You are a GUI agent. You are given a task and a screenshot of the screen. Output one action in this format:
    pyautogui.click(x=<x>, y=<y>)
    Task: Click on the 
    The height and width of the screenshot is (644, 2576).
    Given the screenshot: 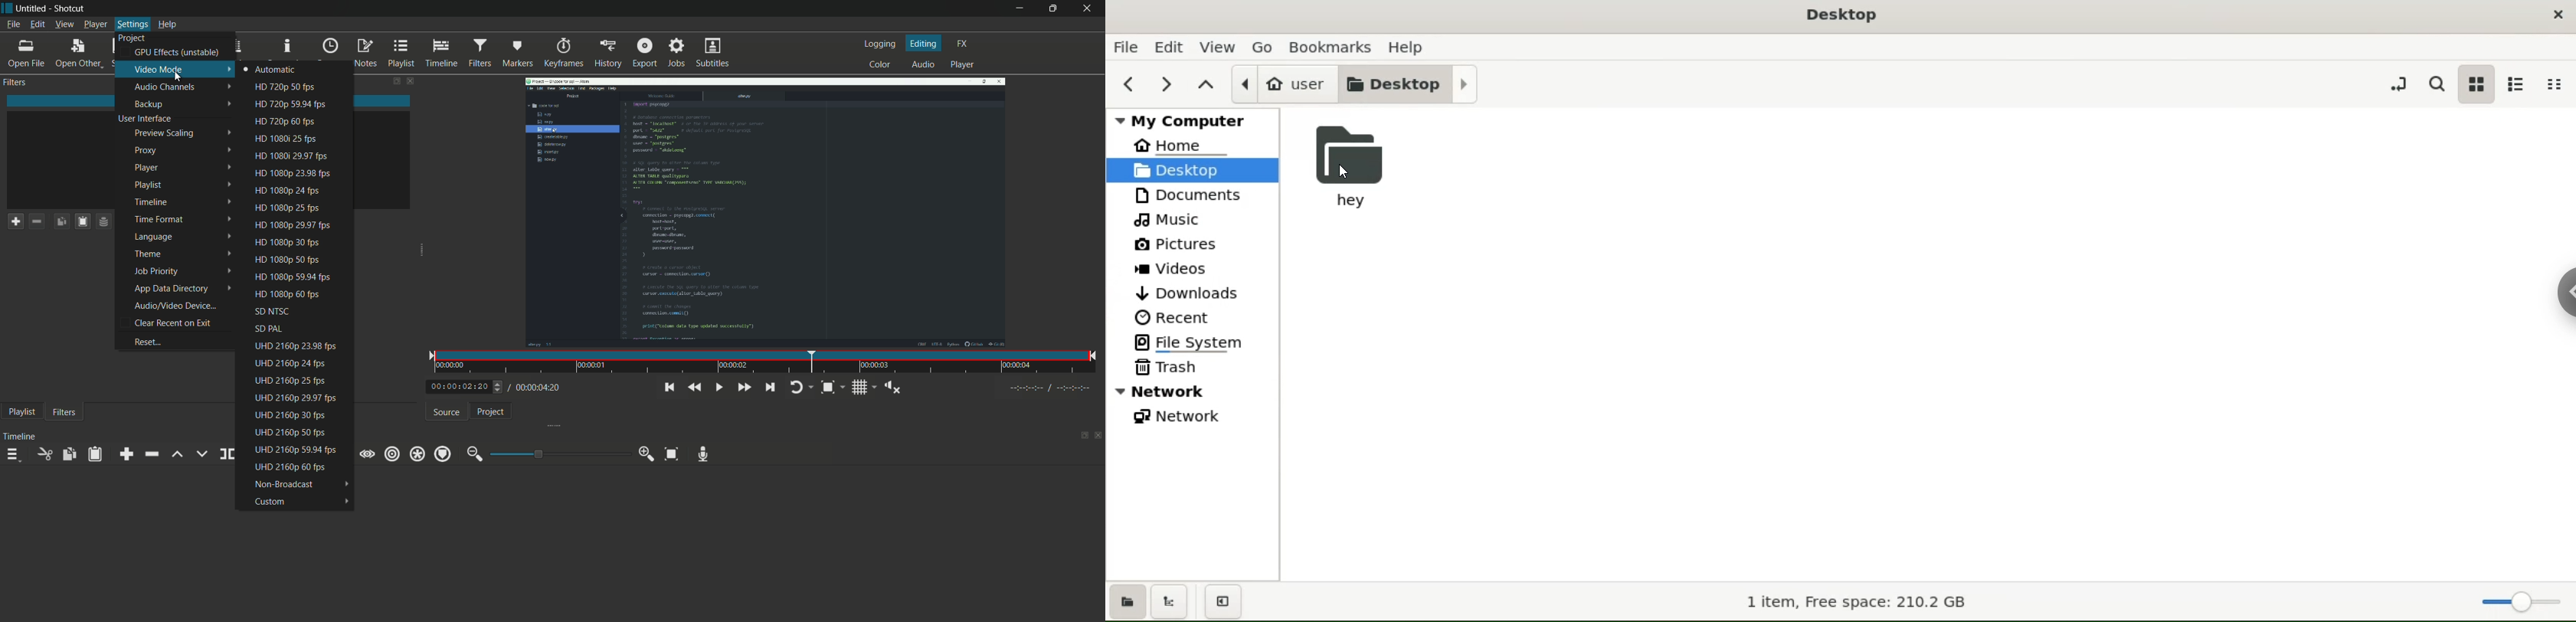 What is the action you would take?
    pyautogui.click(x=499, y=387)
    